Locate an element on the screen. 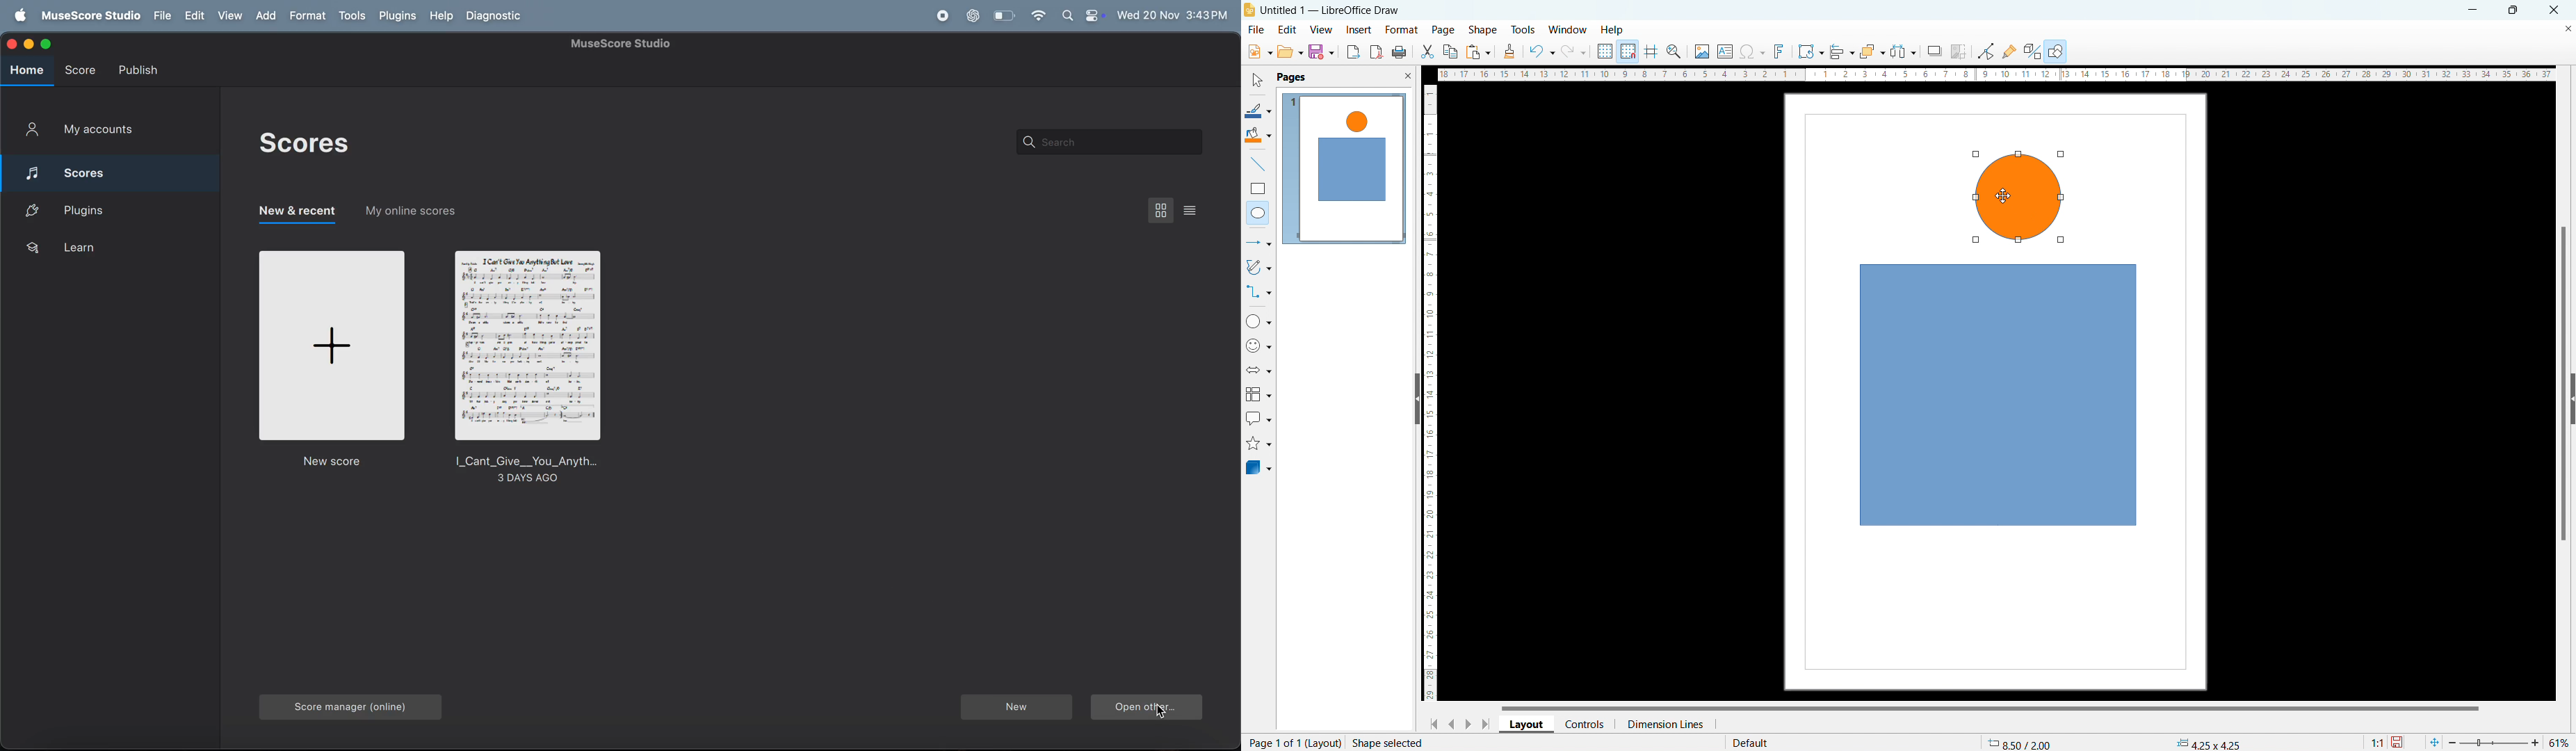  list view is located at coordinates (1191, 210).